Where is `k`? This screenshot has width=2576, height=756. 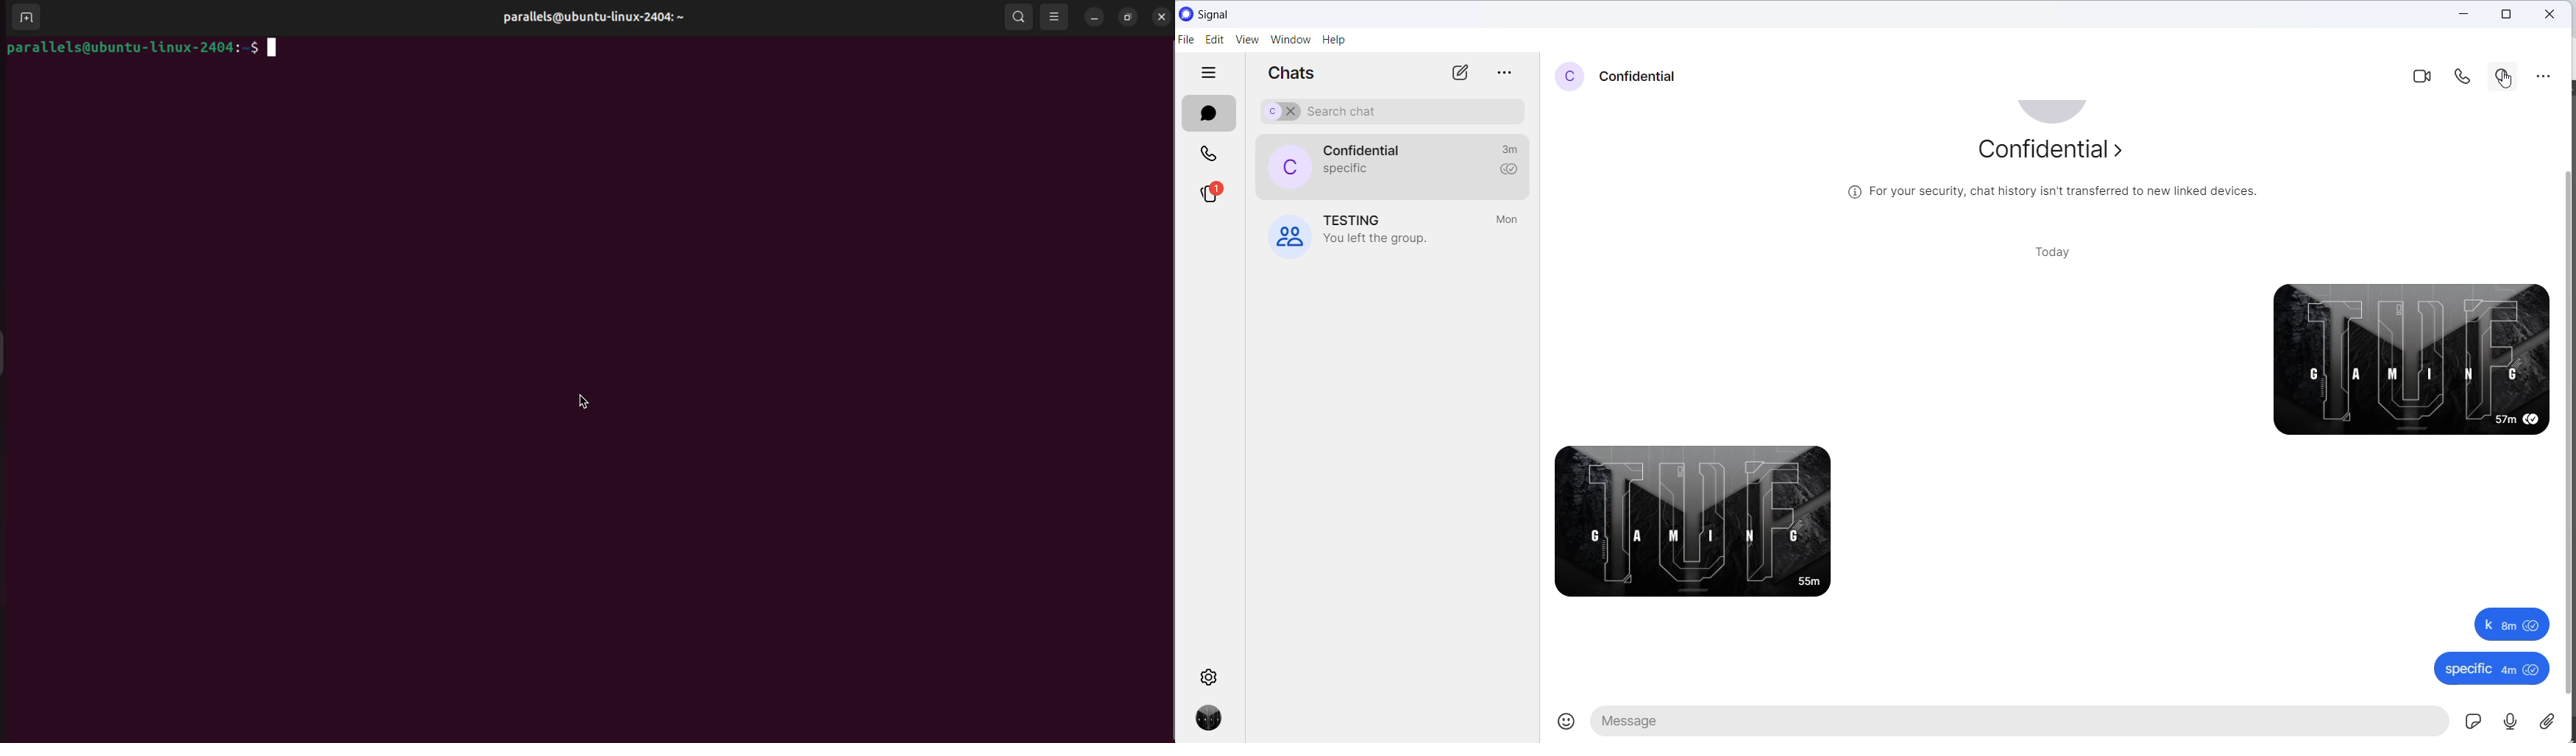
k is located at coordinates (2499, 622).